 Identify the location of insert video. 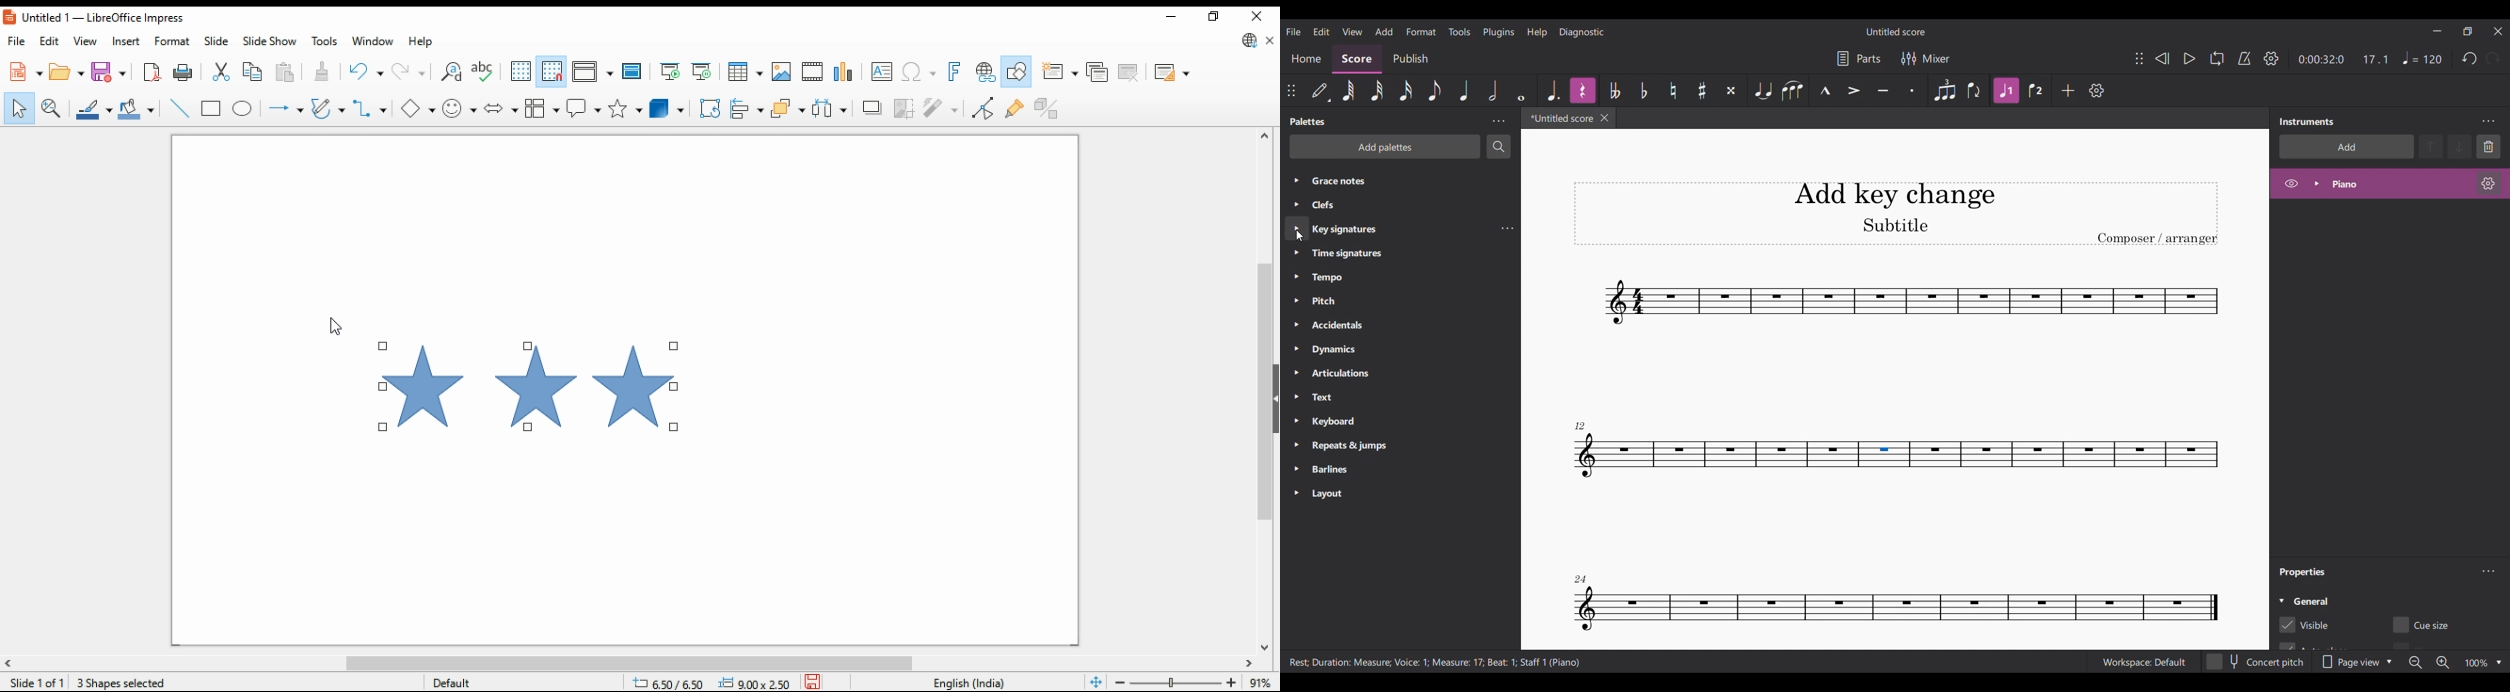
(812, 70).